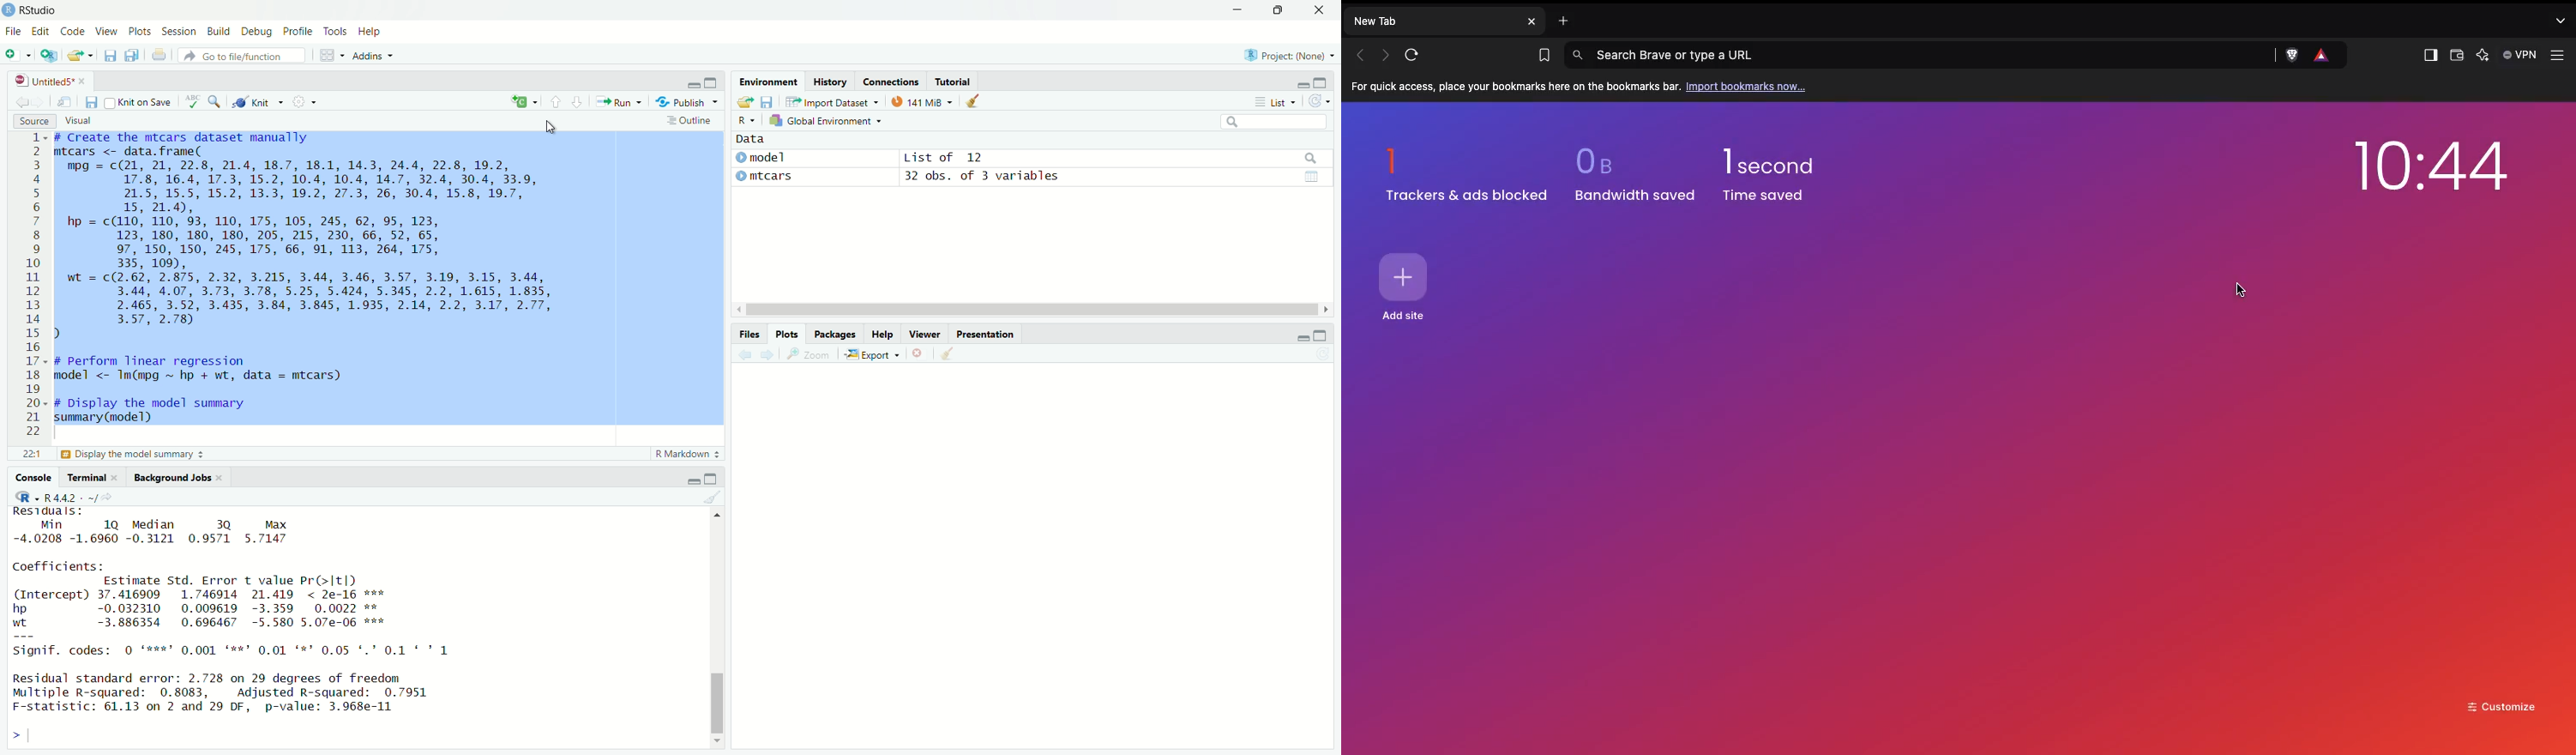 The image size is (2576, 756). Describe the element at coordinates (747, 122) in the screenshot. I see `R` at that location.